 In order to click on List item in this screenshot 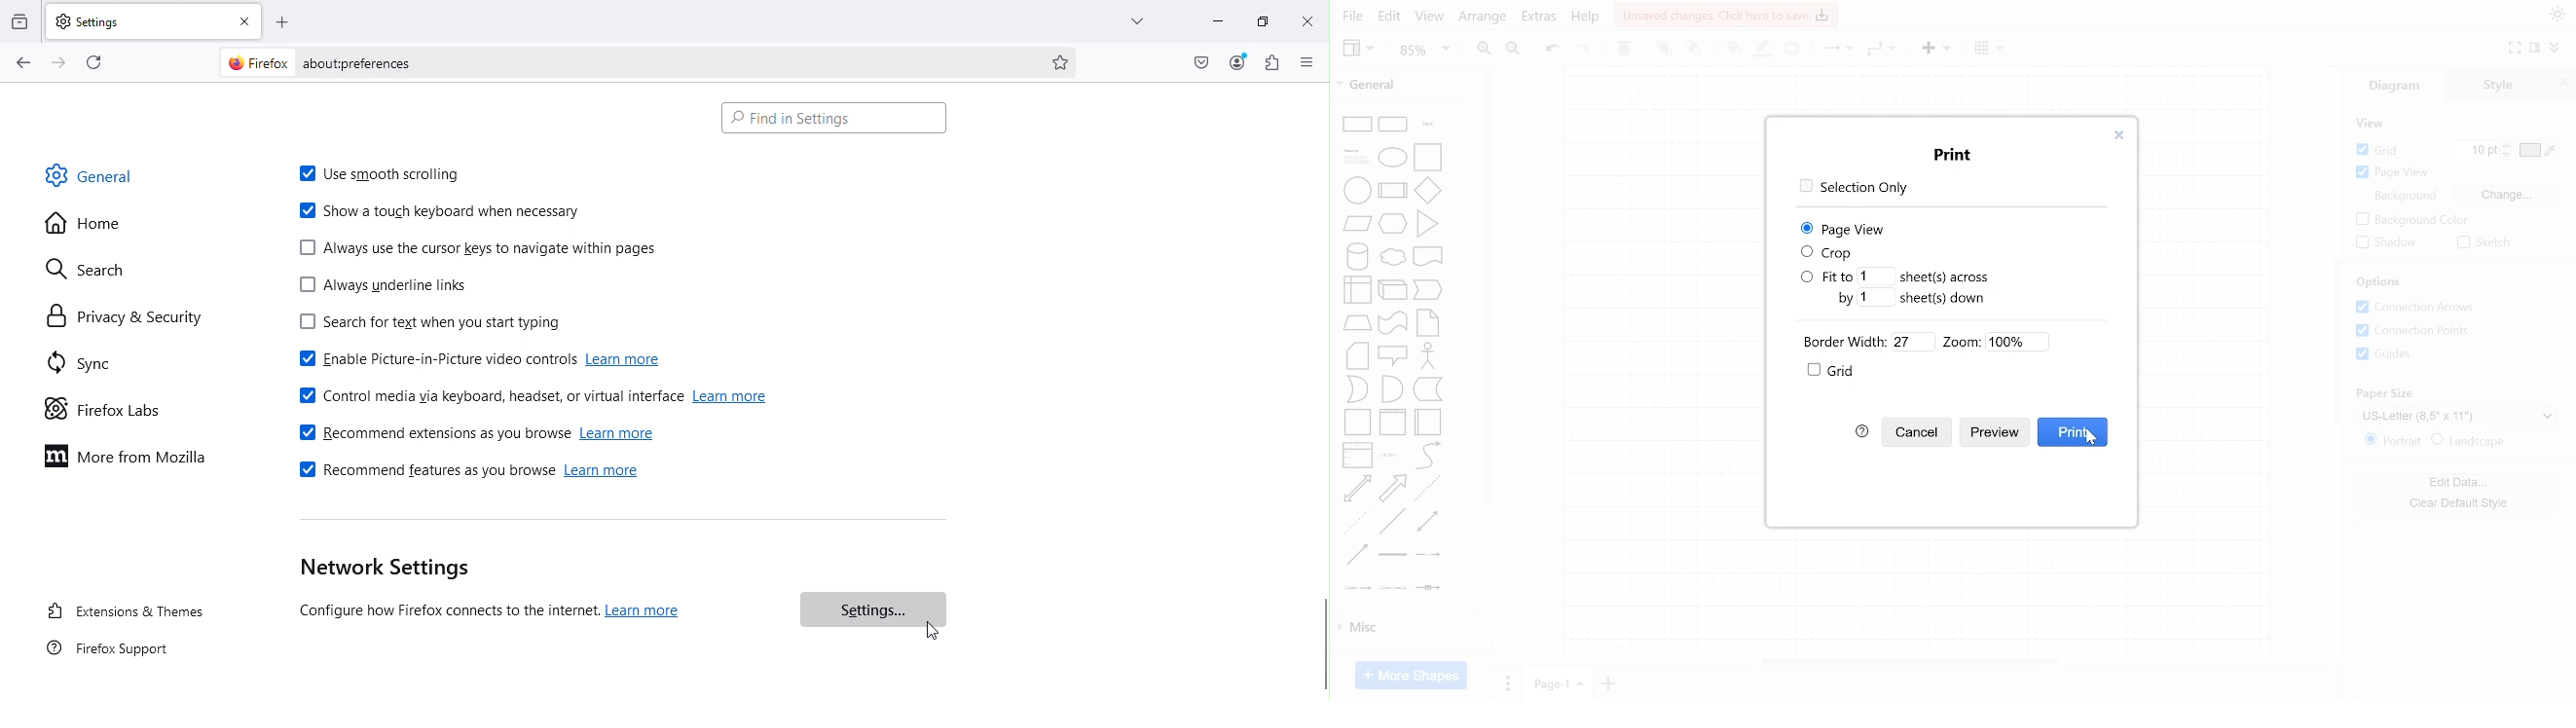, I will do `click(1391, 456)`.